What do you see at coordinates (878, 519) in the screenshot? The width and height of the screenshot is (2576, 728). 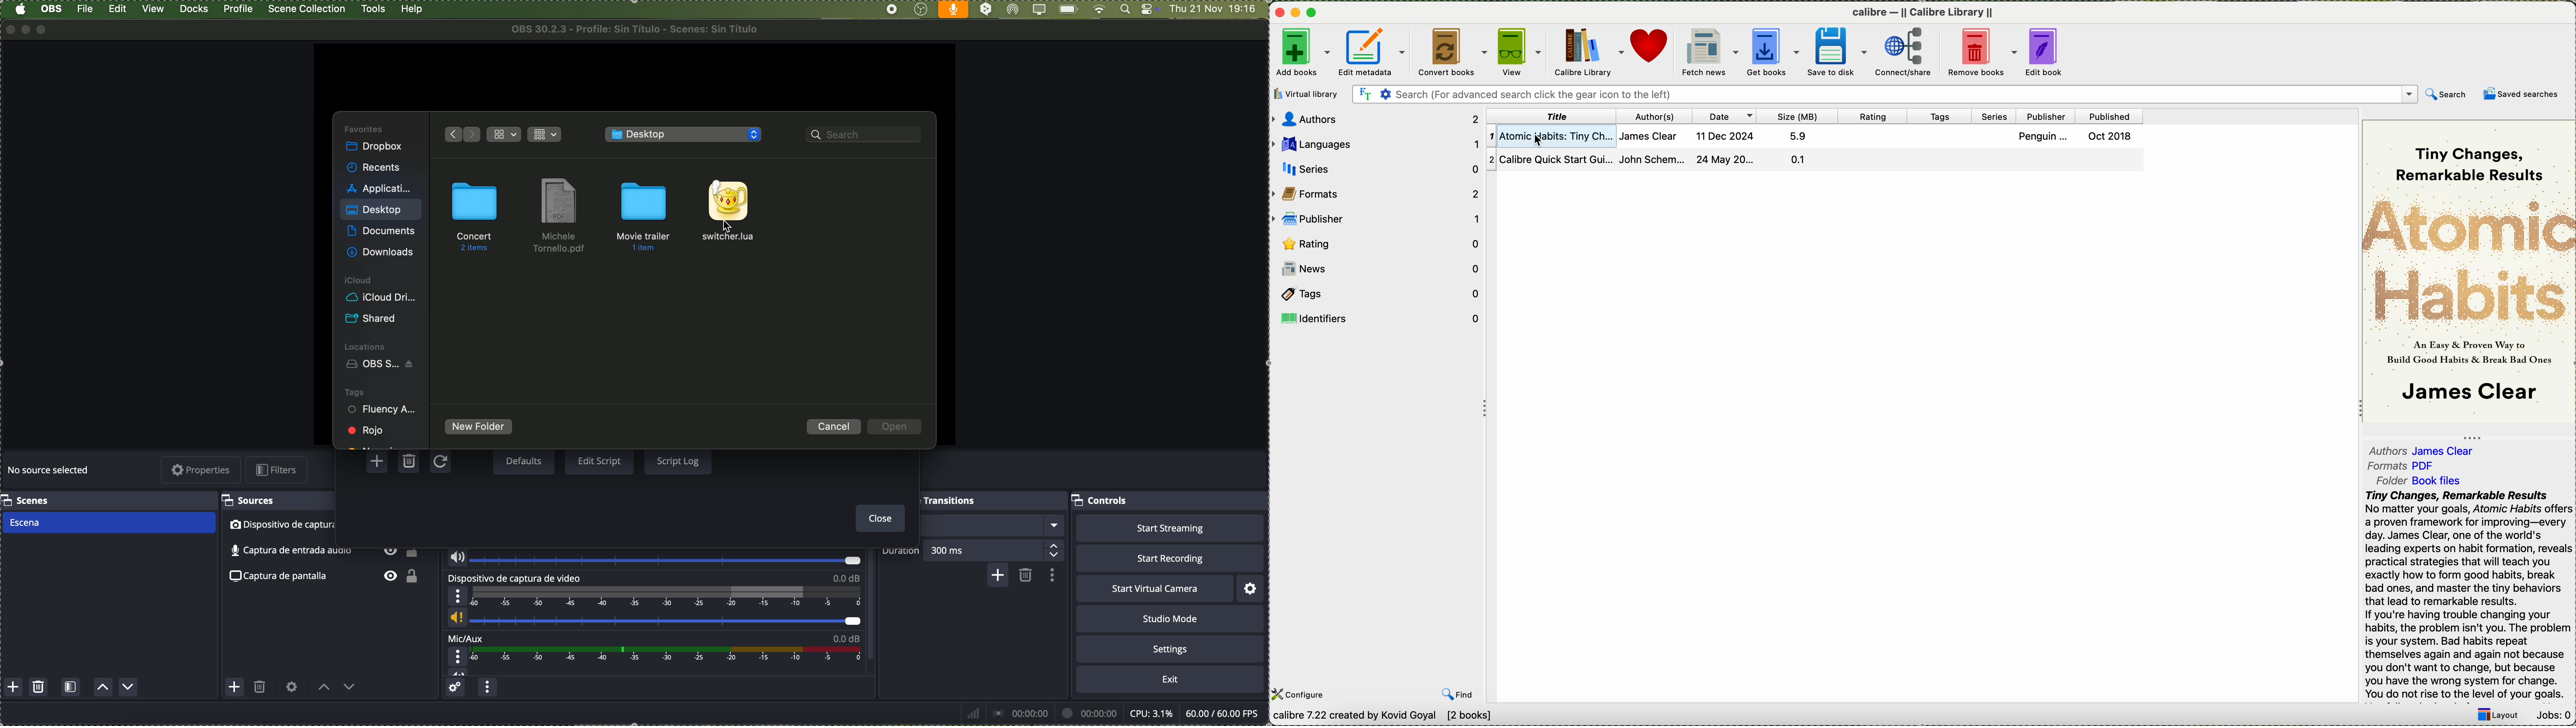 I see `close` at bounding box center [878, 519].